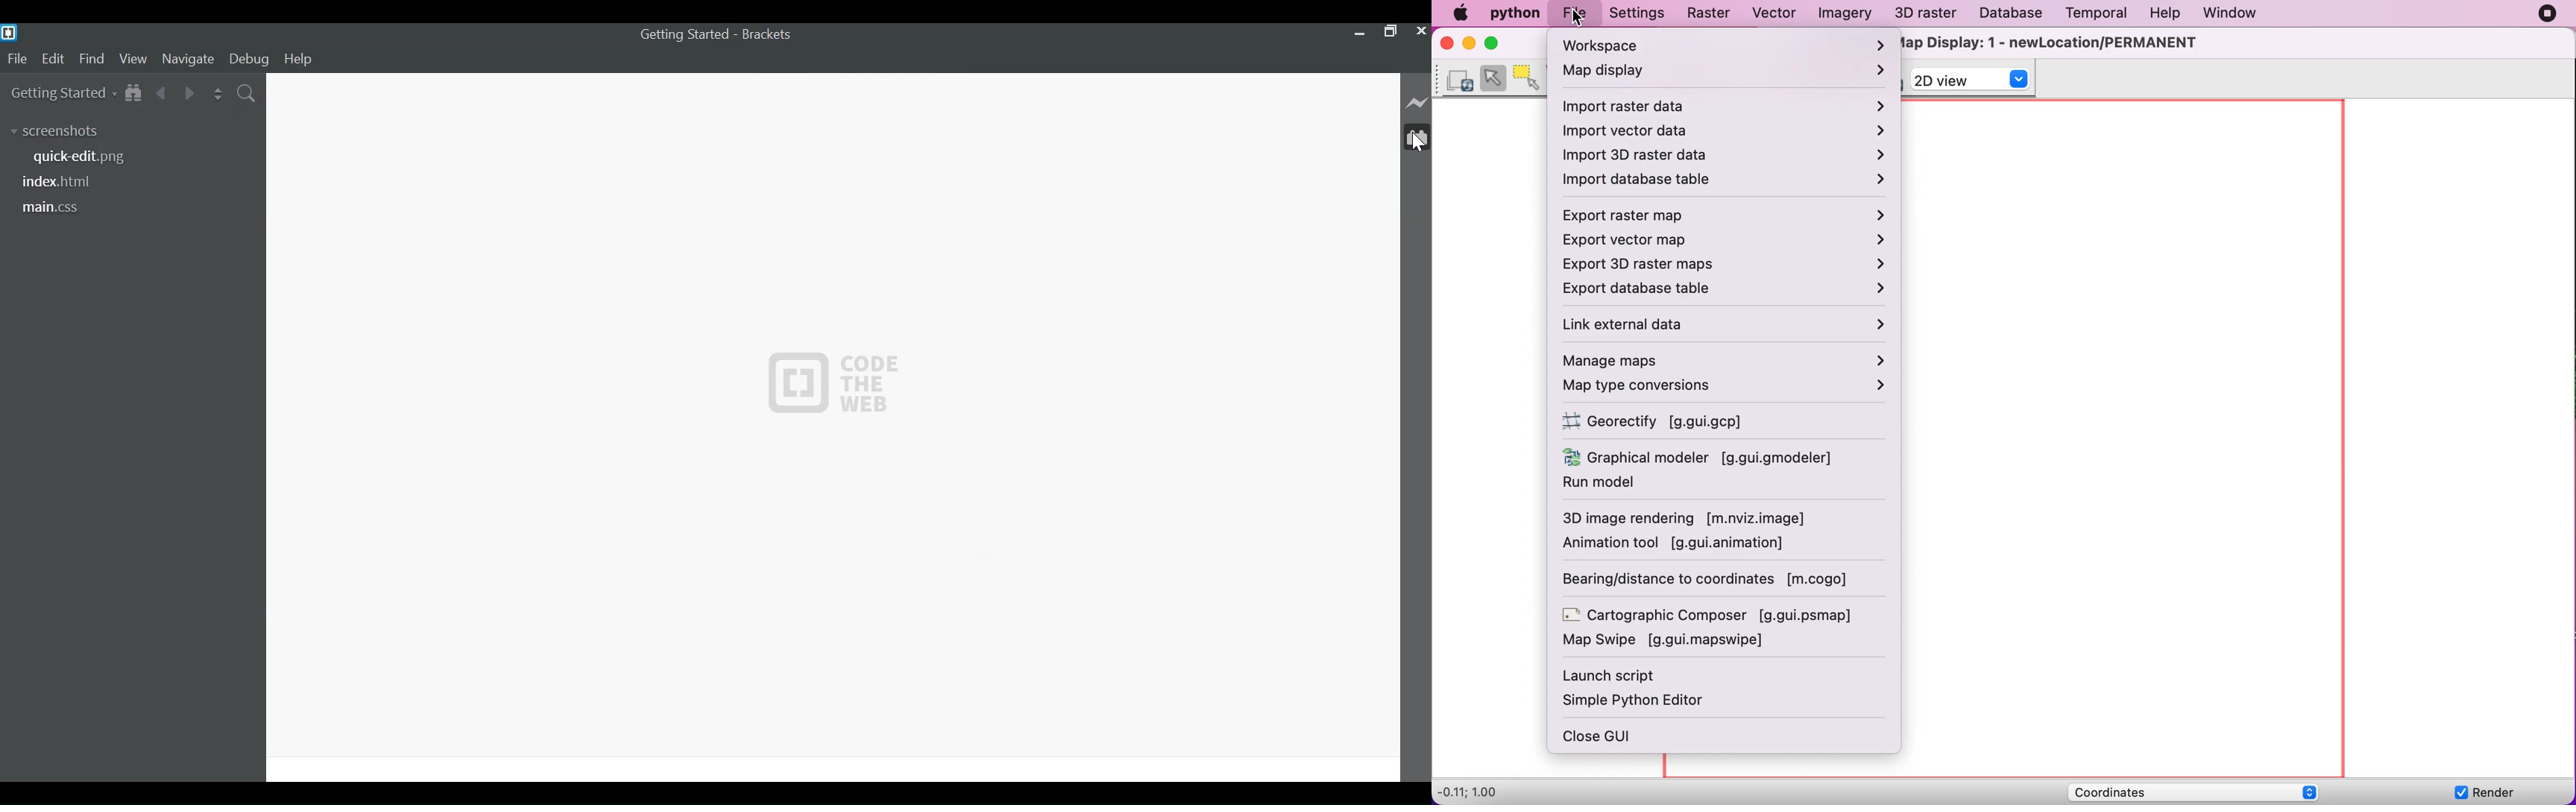 This screenshot has width=2576, height=812. What do you see at coordinates (1420, 31) in the screenshot?
I see `Close` at bounding box center [1420, 31].